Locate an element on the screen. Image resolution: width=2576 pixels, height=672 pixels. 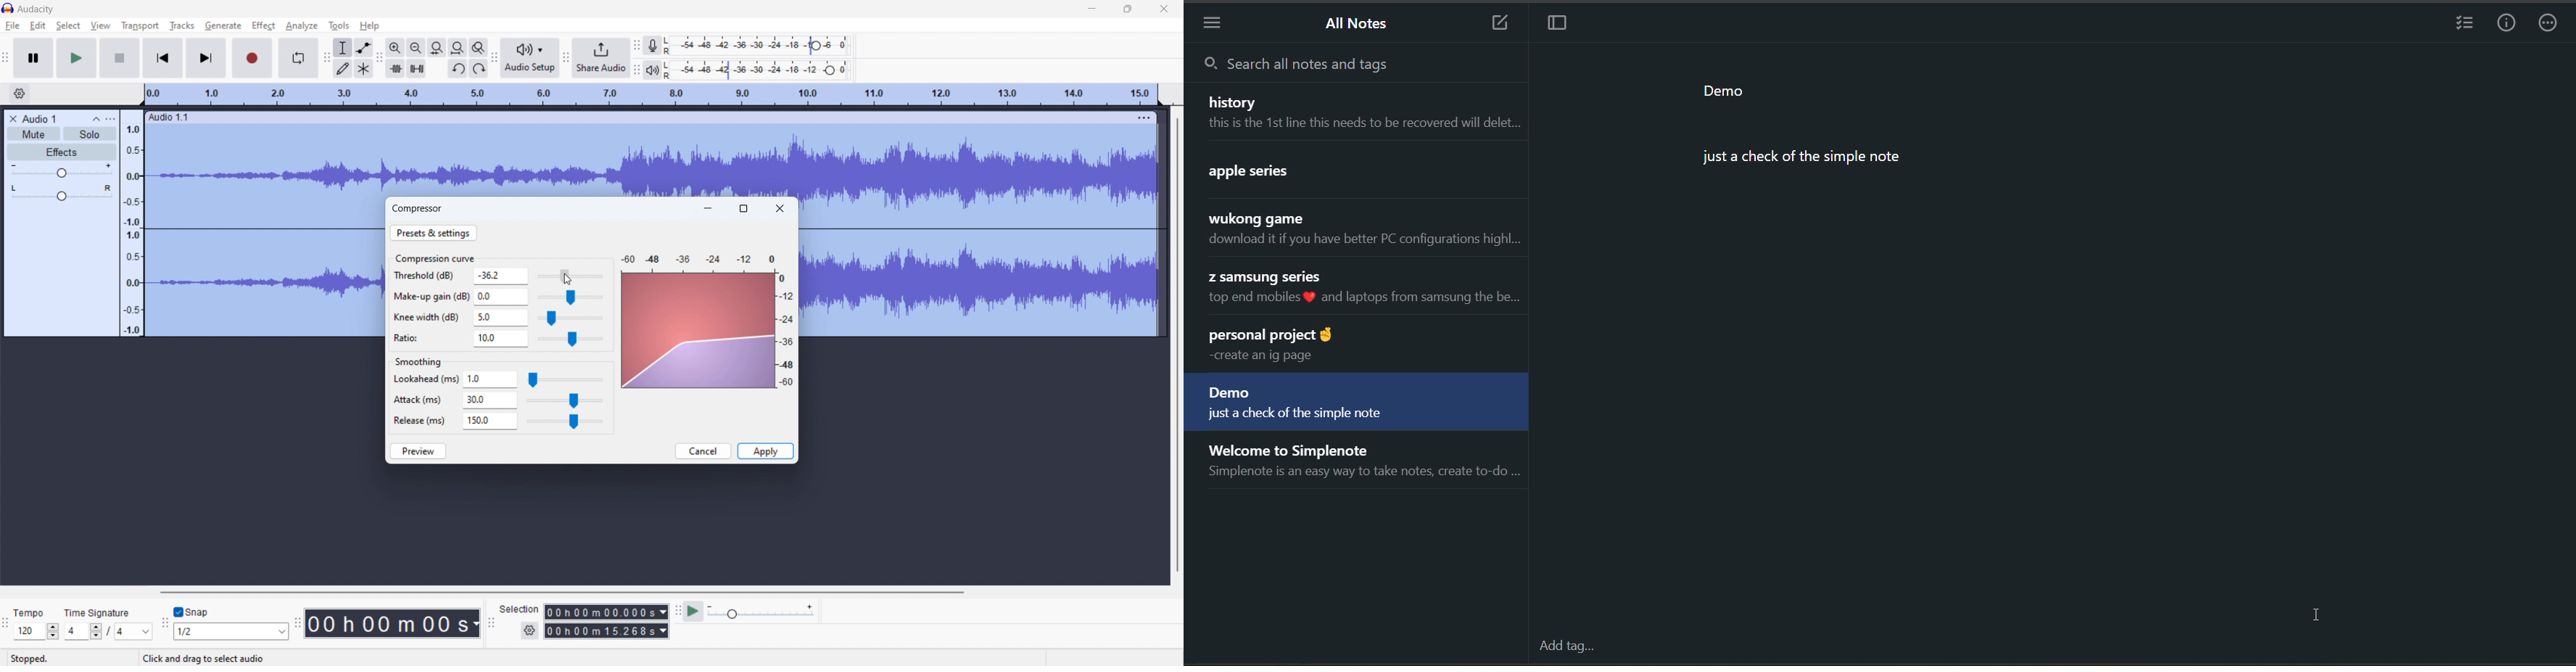
zoom in is located at coordinates (395, 47).